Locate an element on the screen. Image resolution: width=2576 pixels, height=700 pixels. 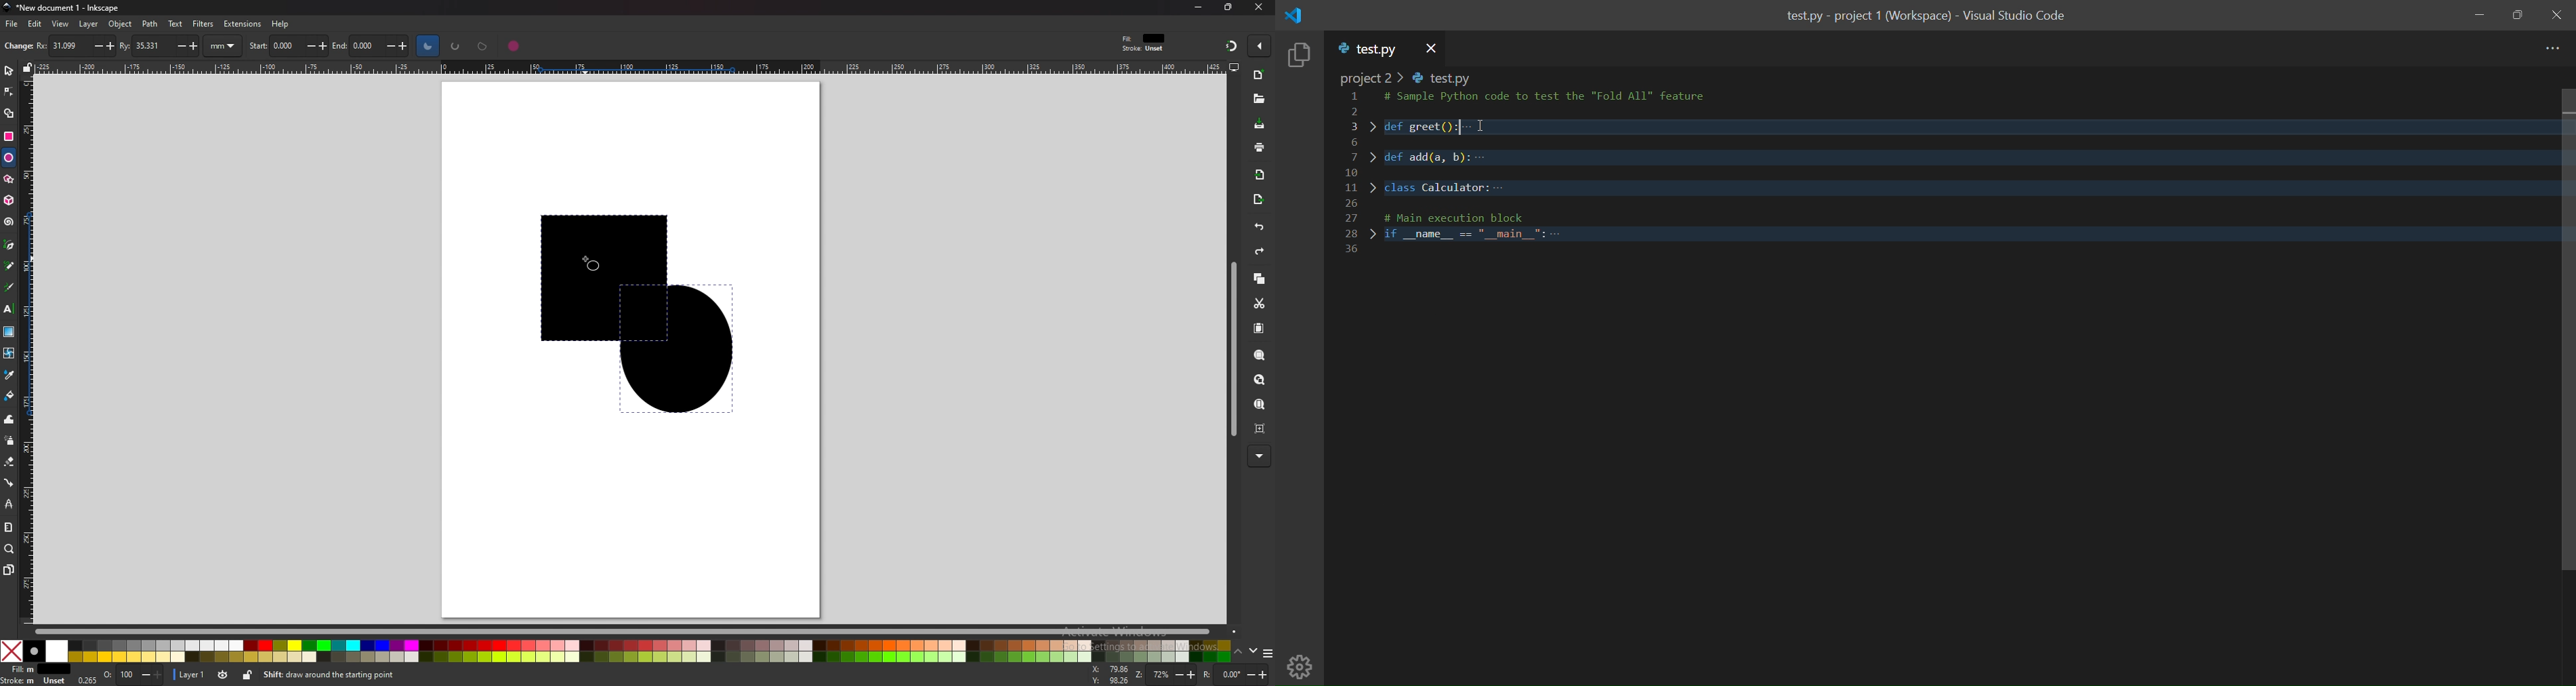
title is located at coordinates (60, 7).